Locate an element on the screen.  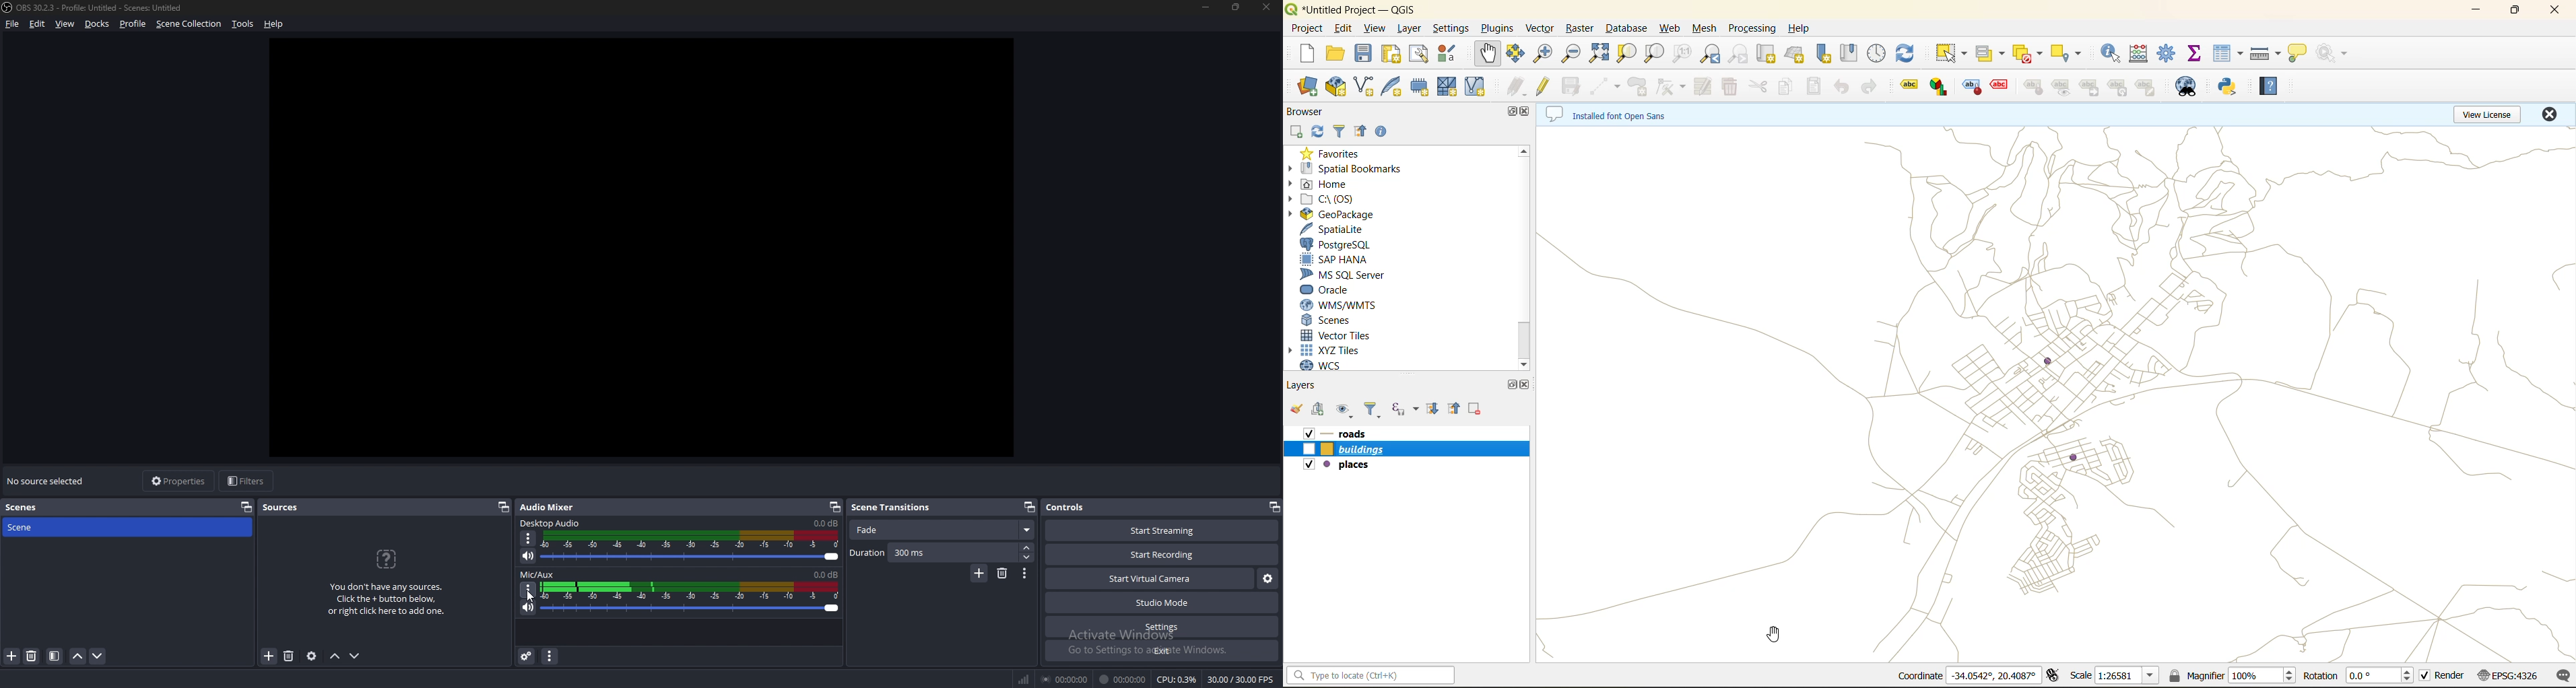
desktop audio is located at coordinates (552, 523).